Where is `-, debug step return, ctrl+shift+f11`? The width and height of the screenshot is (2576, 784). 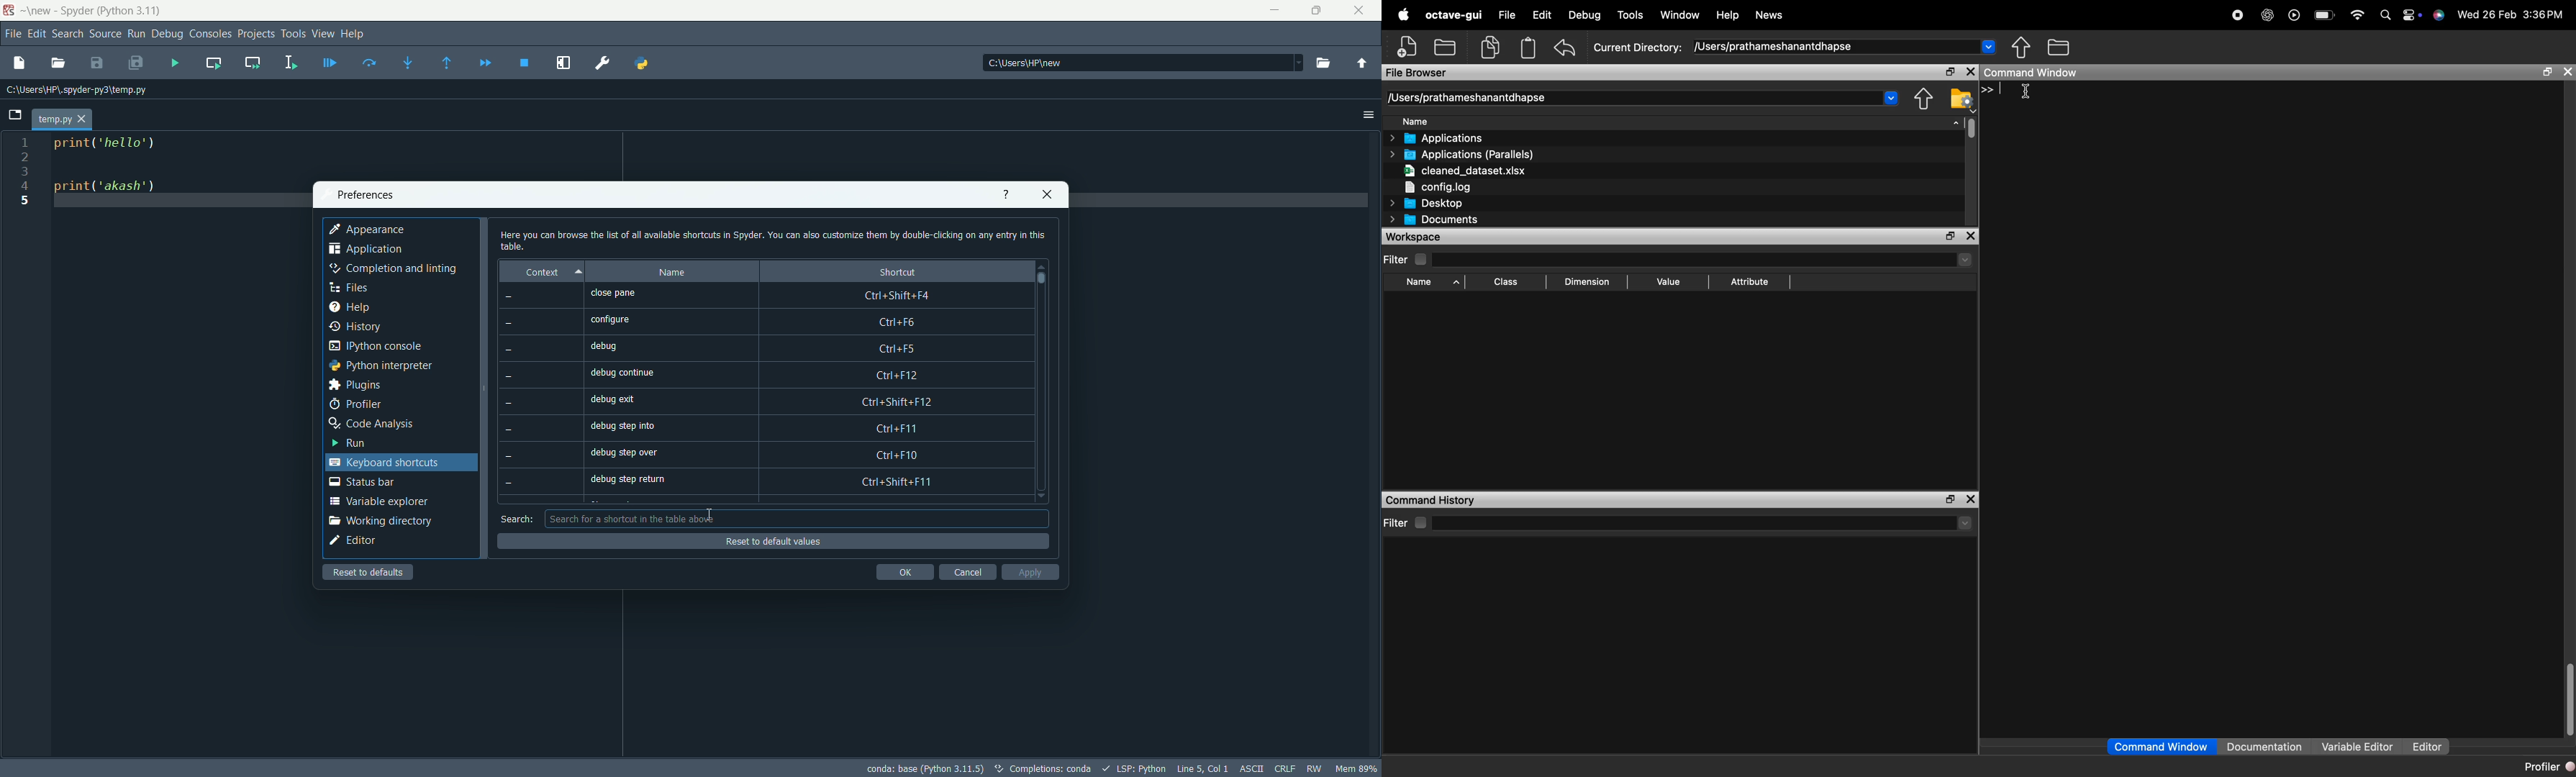
-, debug step return, ctrl+shift+f11 is located at coordinates (761, 482).